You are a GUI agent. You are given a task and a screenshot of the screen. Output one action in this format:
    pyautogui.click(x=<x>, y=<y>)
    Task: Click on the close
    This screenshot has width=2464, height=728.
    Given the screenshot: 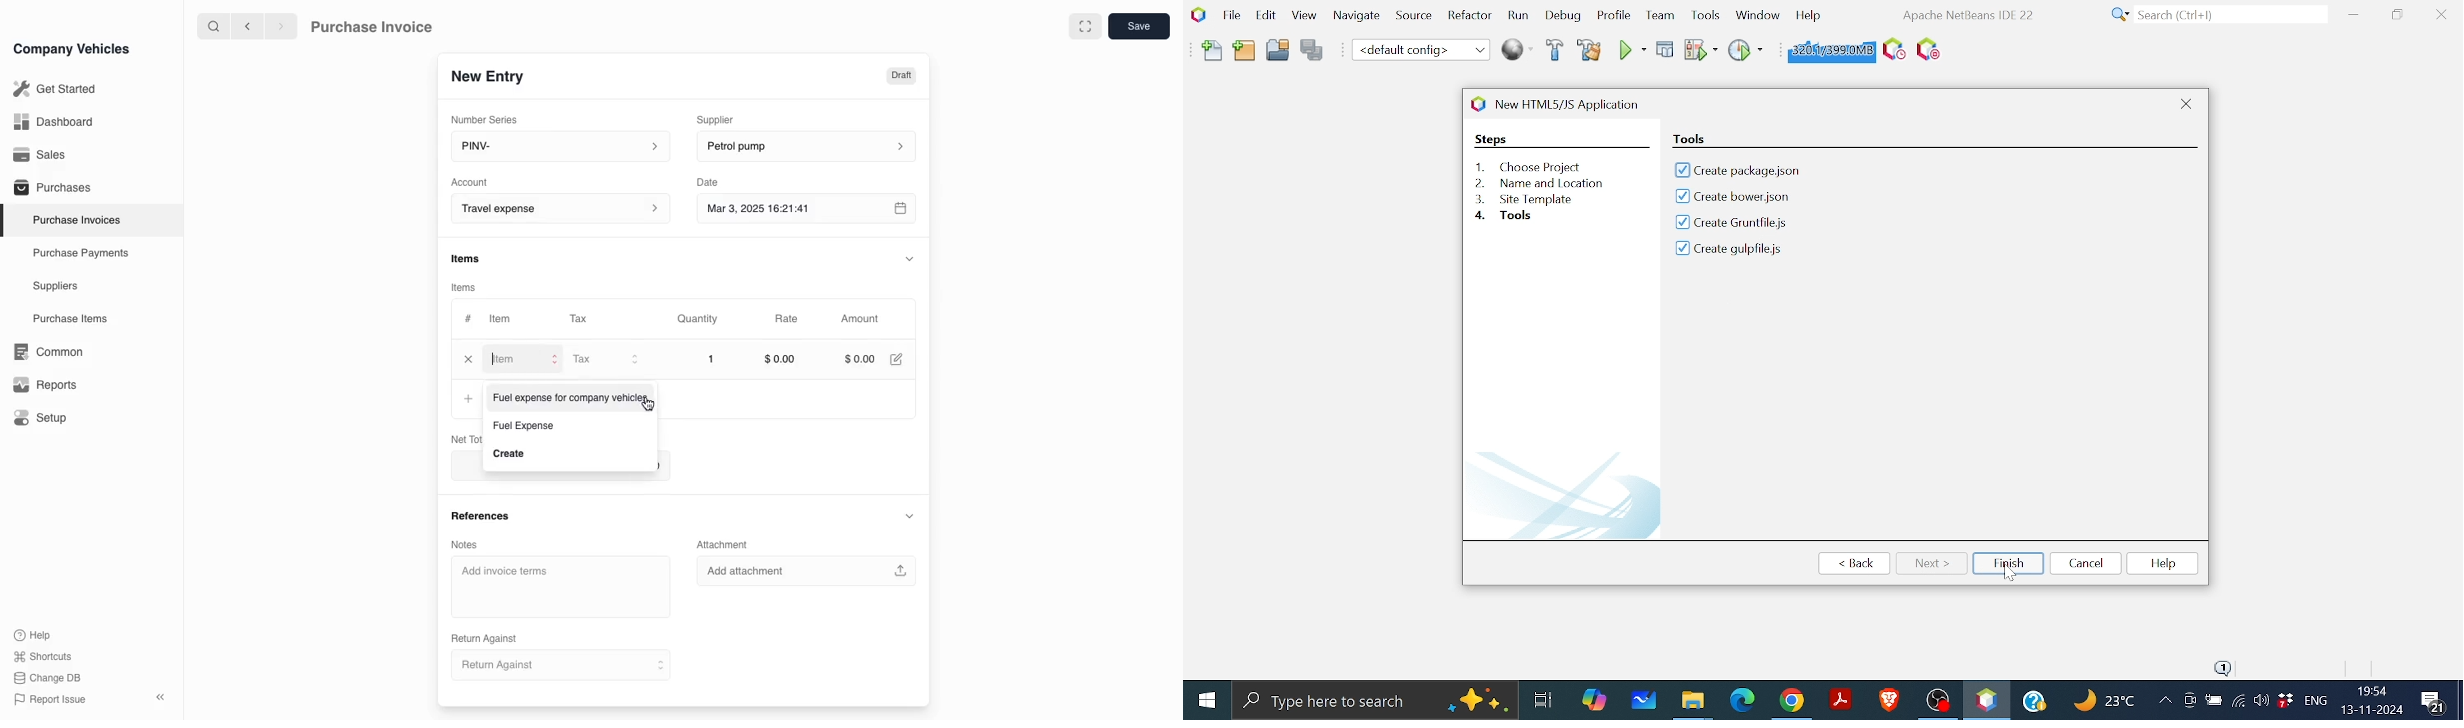 What is the action you would take?
    pyautogui.click(x=468, y=361)
    